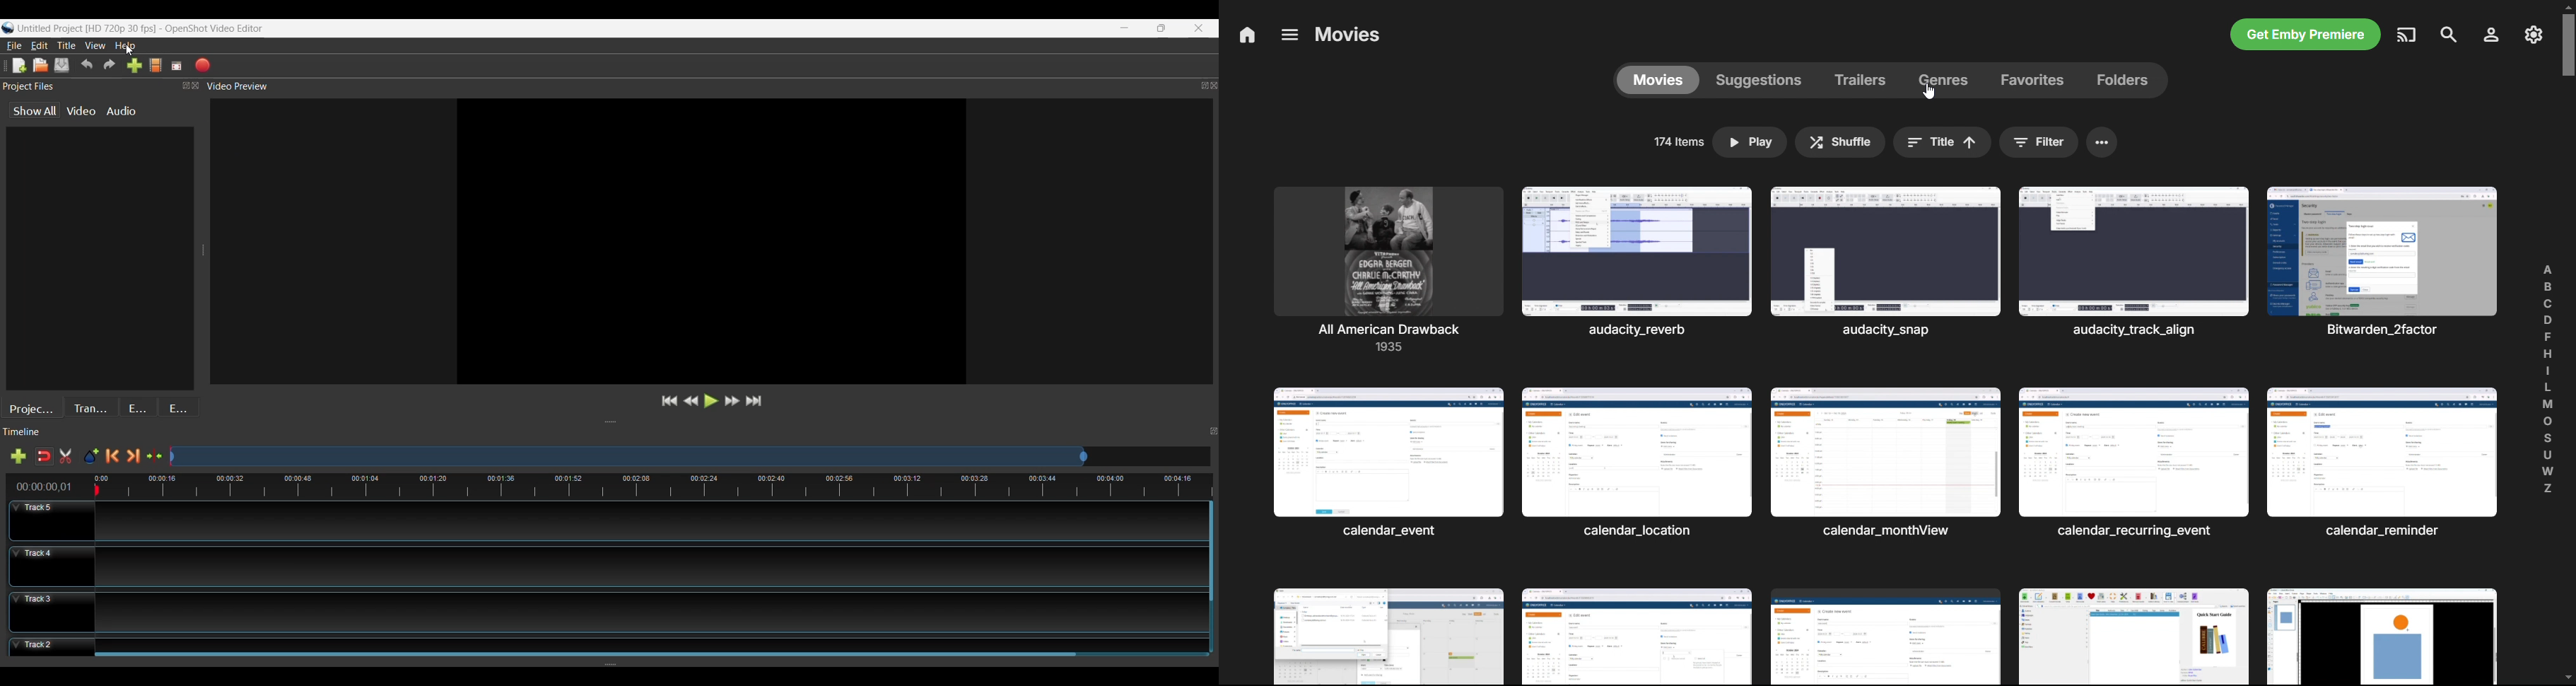 This screenshot has width=2576, height=700. I want to click on Next Marker, so click(132, 456).